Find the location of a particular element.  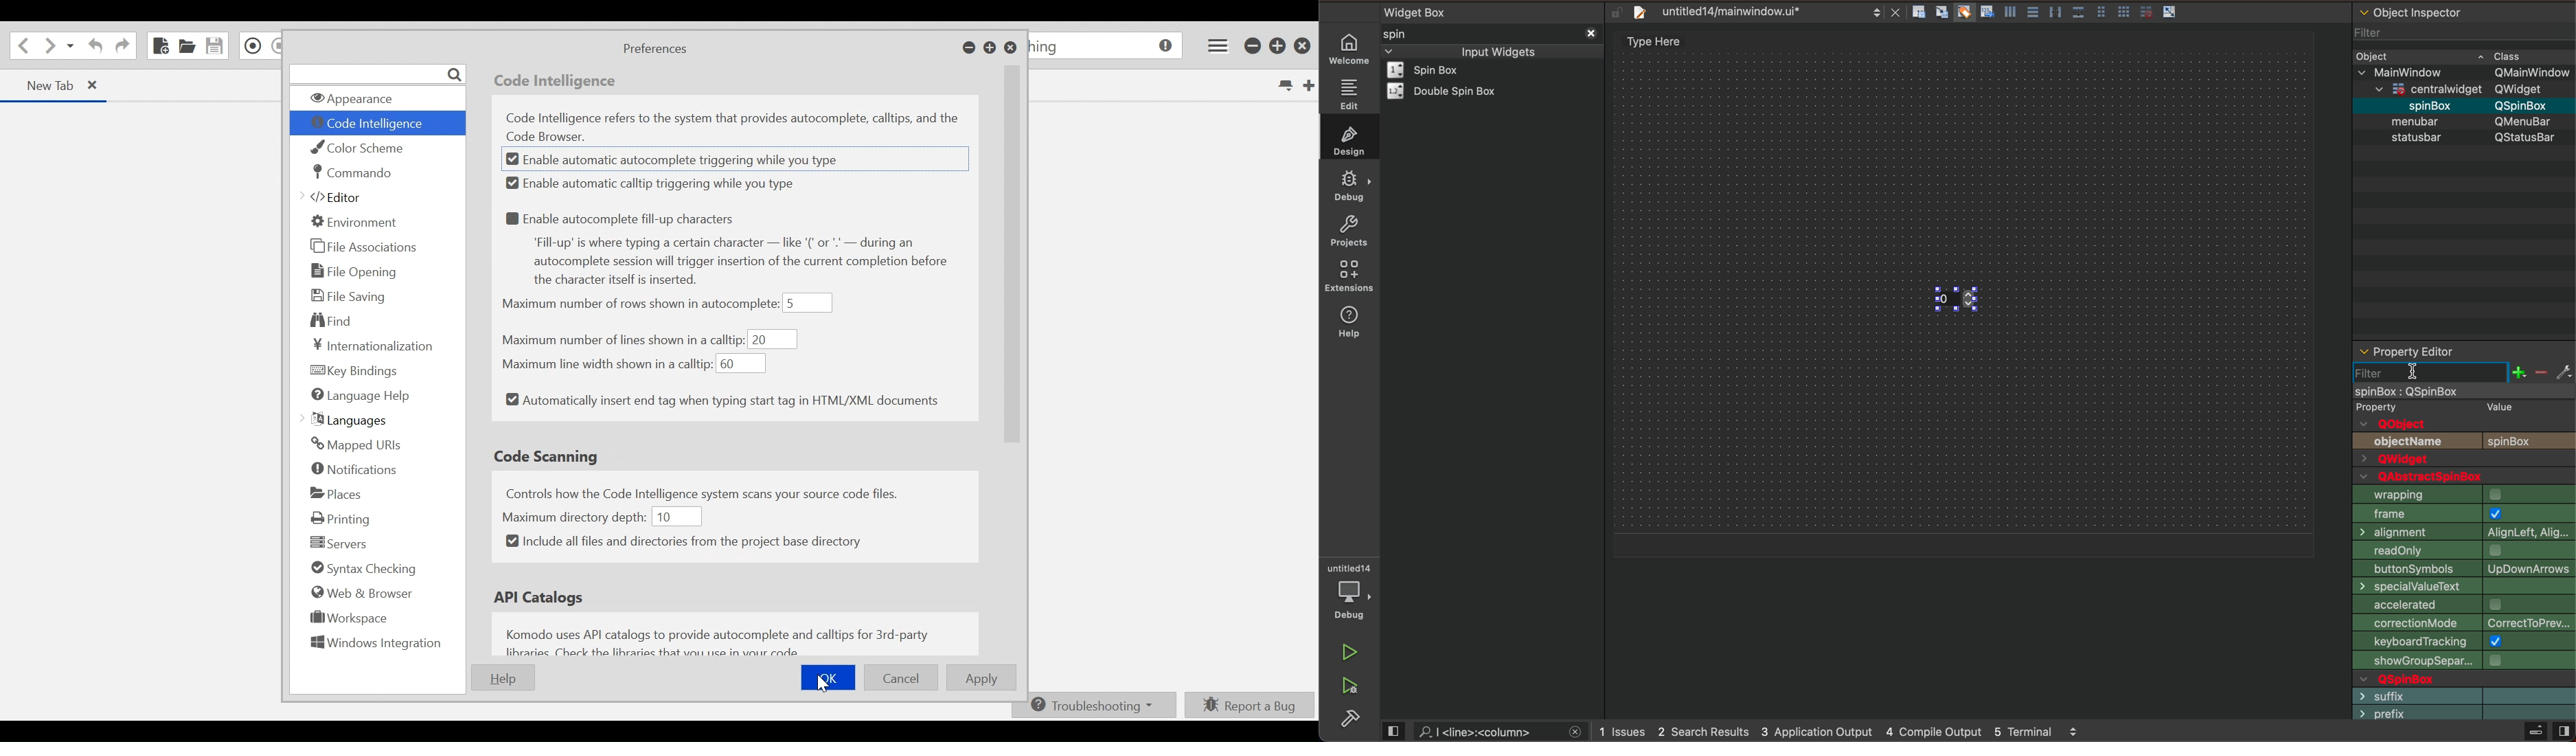

file tab is located at coordinates (1755, 12).